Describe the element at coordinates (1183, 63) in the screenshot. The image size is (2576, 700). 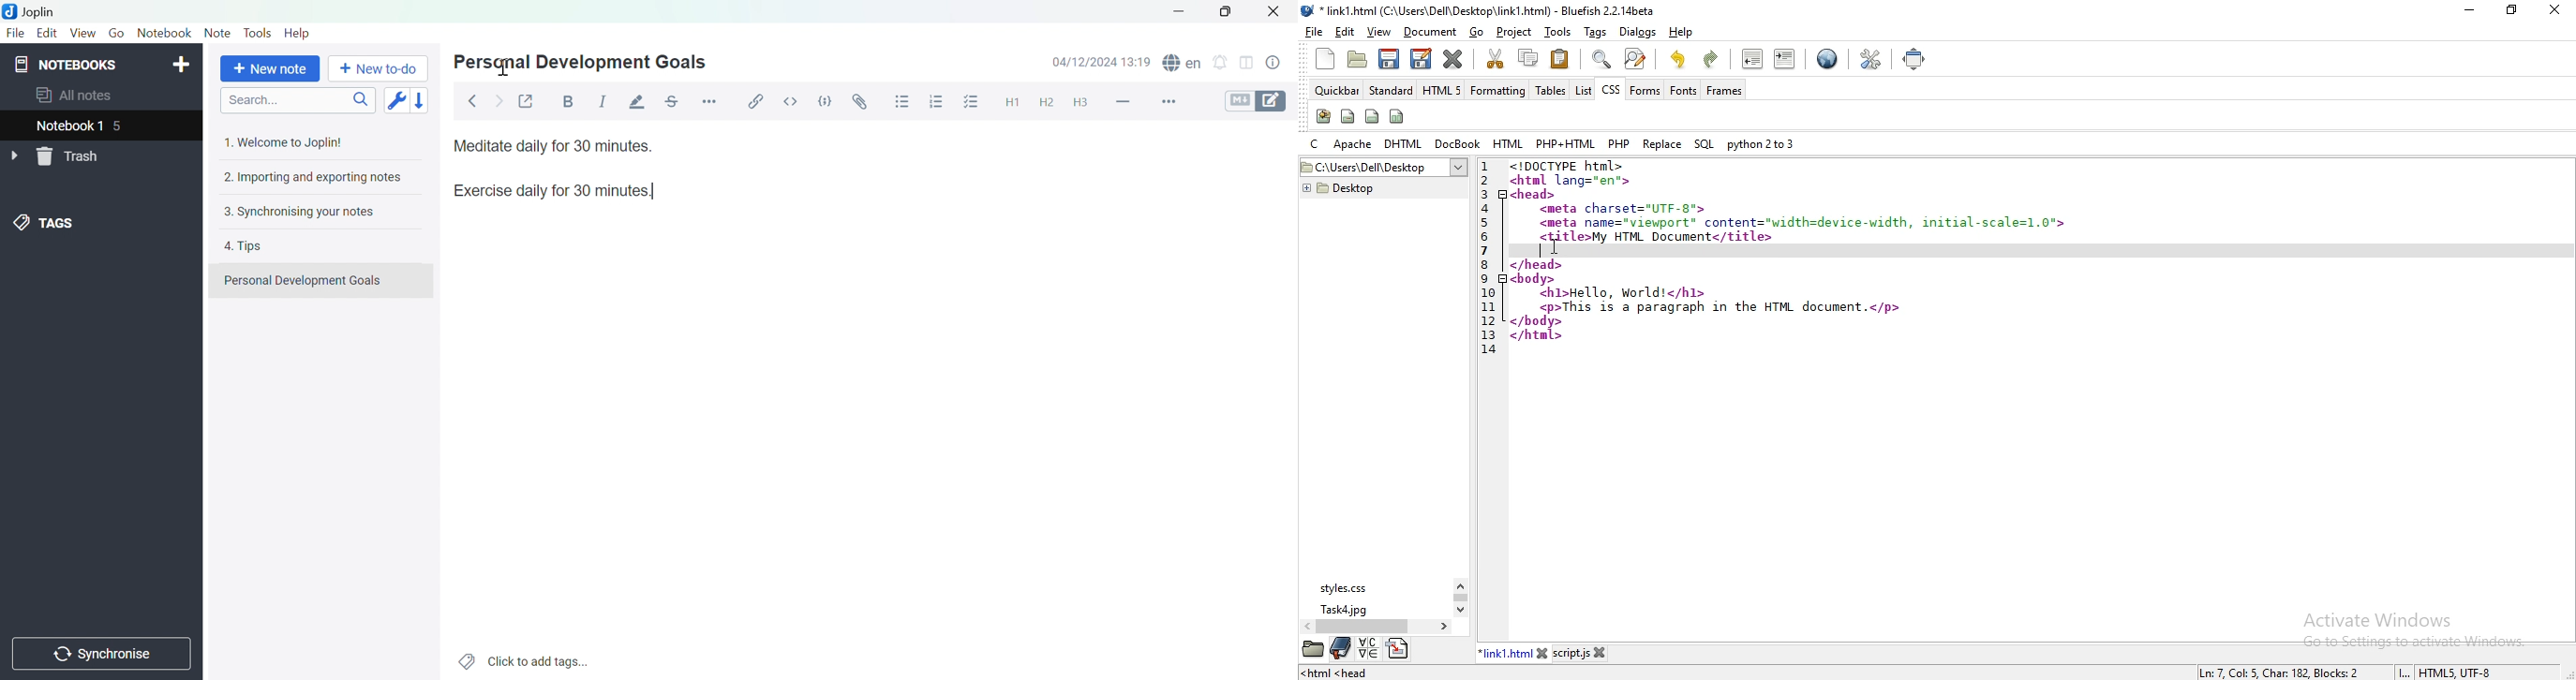
I see `spell checker` at that location.